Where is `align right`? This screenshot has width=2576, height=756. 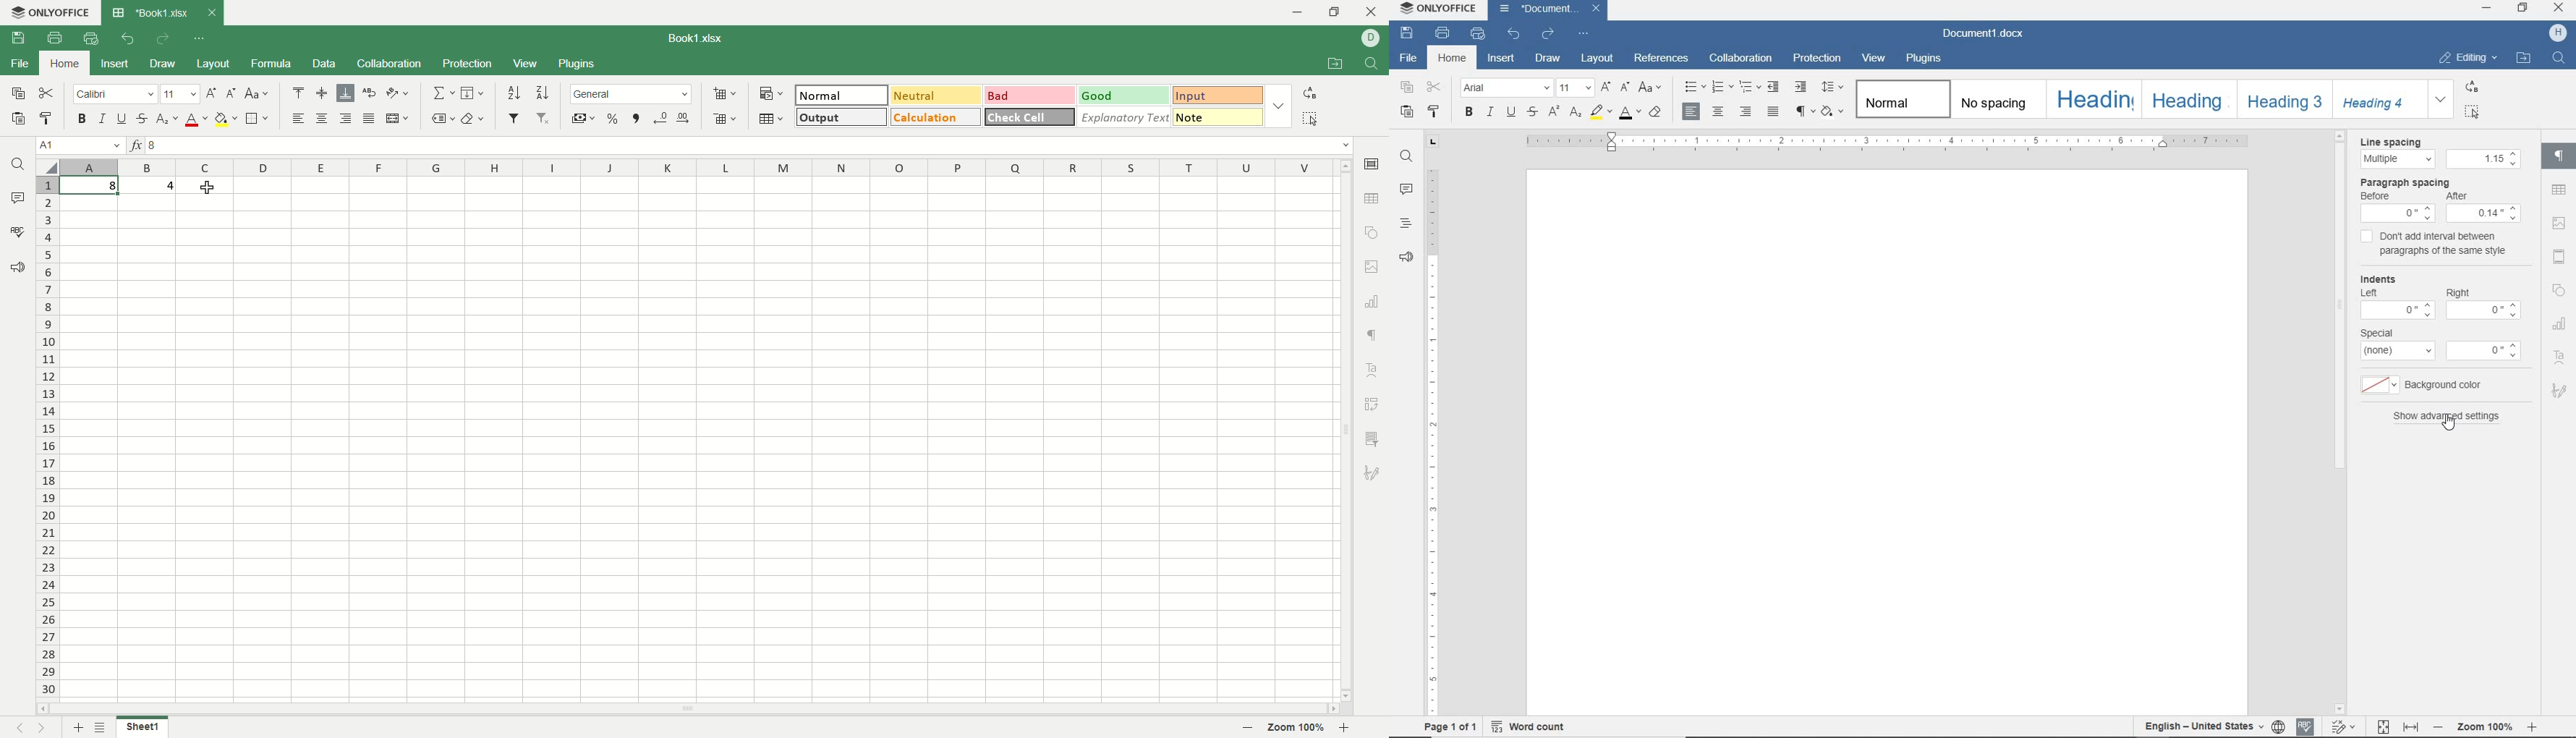
align right is located at coordinates (1746, 112).